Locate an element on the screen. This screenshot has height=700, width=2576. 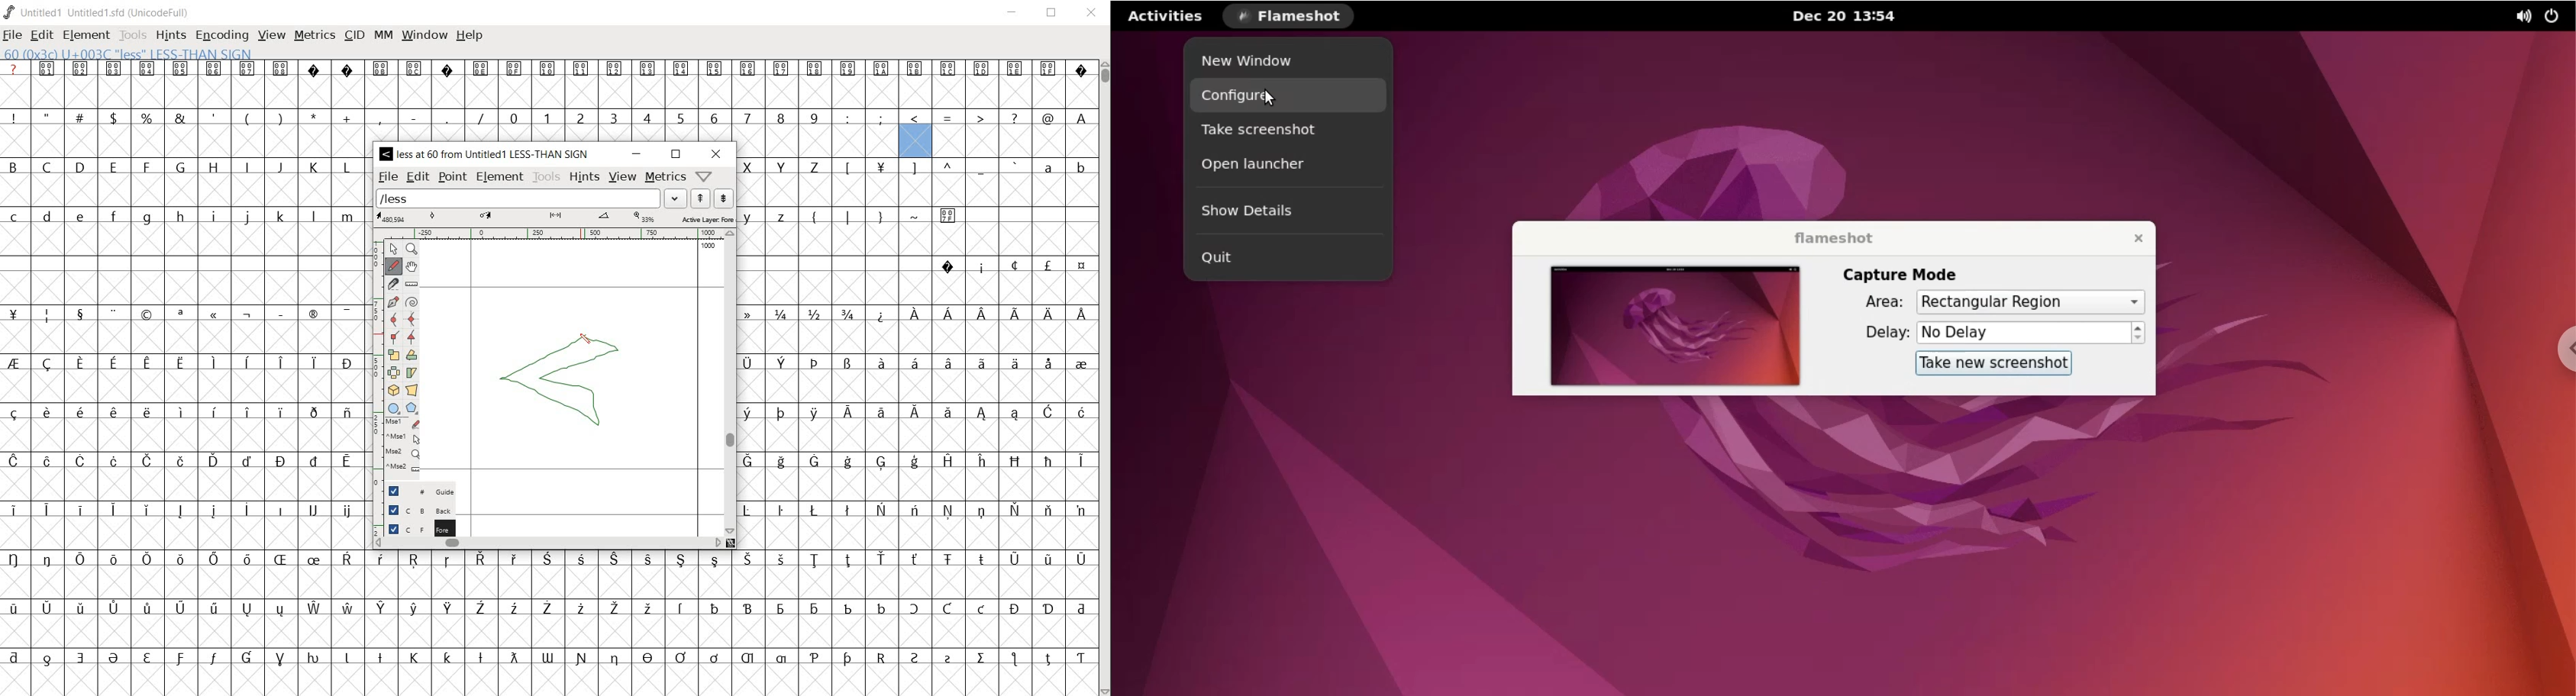
window is located at coordinates (424, 36).